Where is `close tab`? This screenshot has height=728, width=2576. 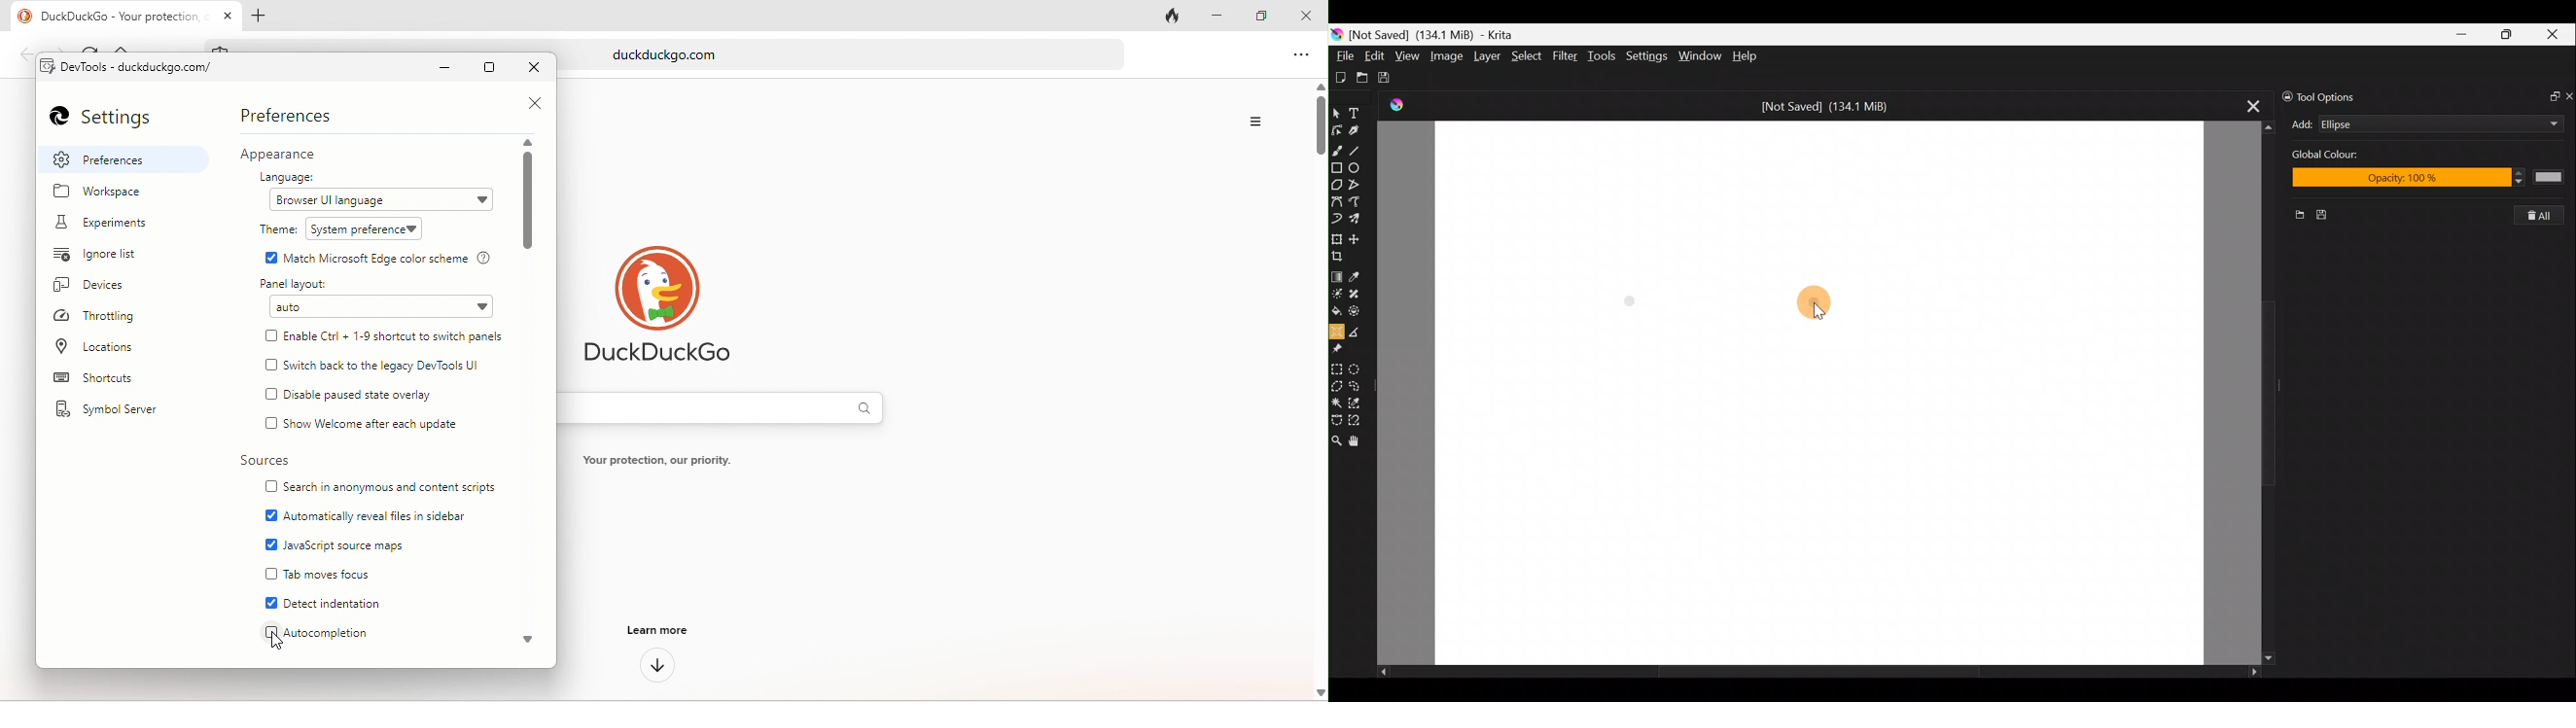
close tab is located at coordinates (229, 14).